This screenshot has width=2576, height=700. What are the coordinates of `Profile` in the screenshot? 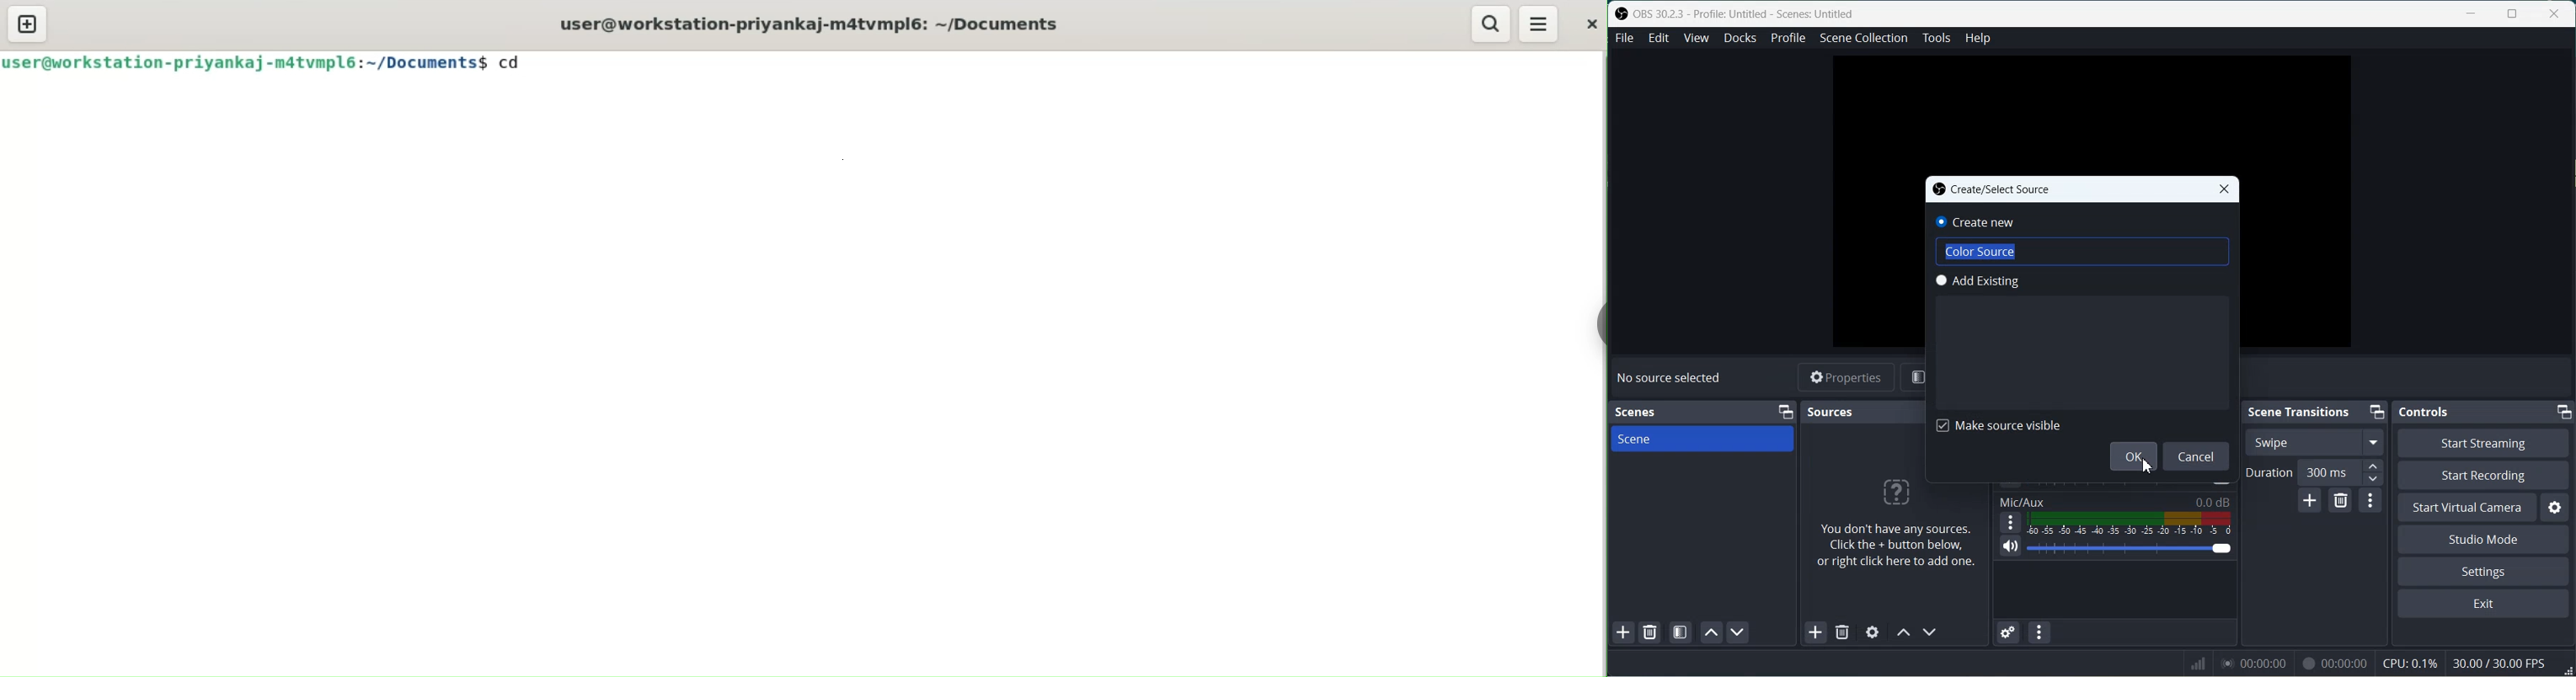 It's located at (1788, 38).